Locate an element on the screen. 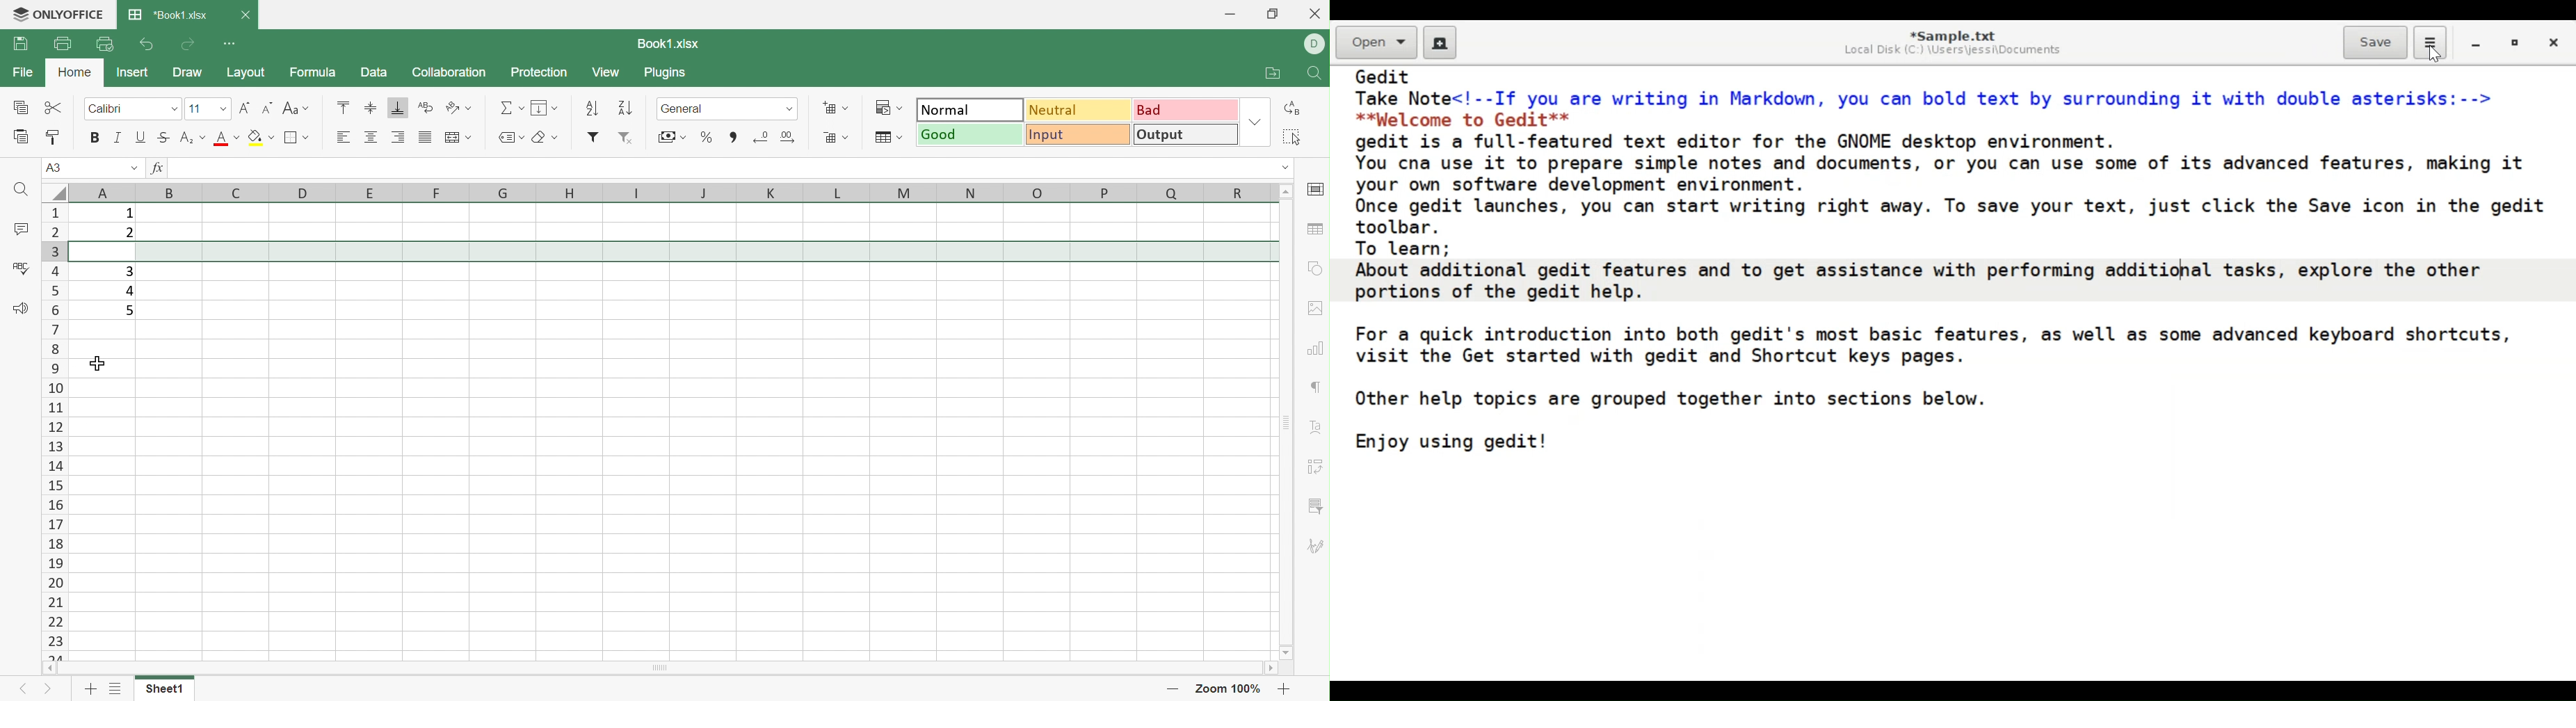 This screenshot has height=728, width=2576. Justified is located at coordinates (425, 138).